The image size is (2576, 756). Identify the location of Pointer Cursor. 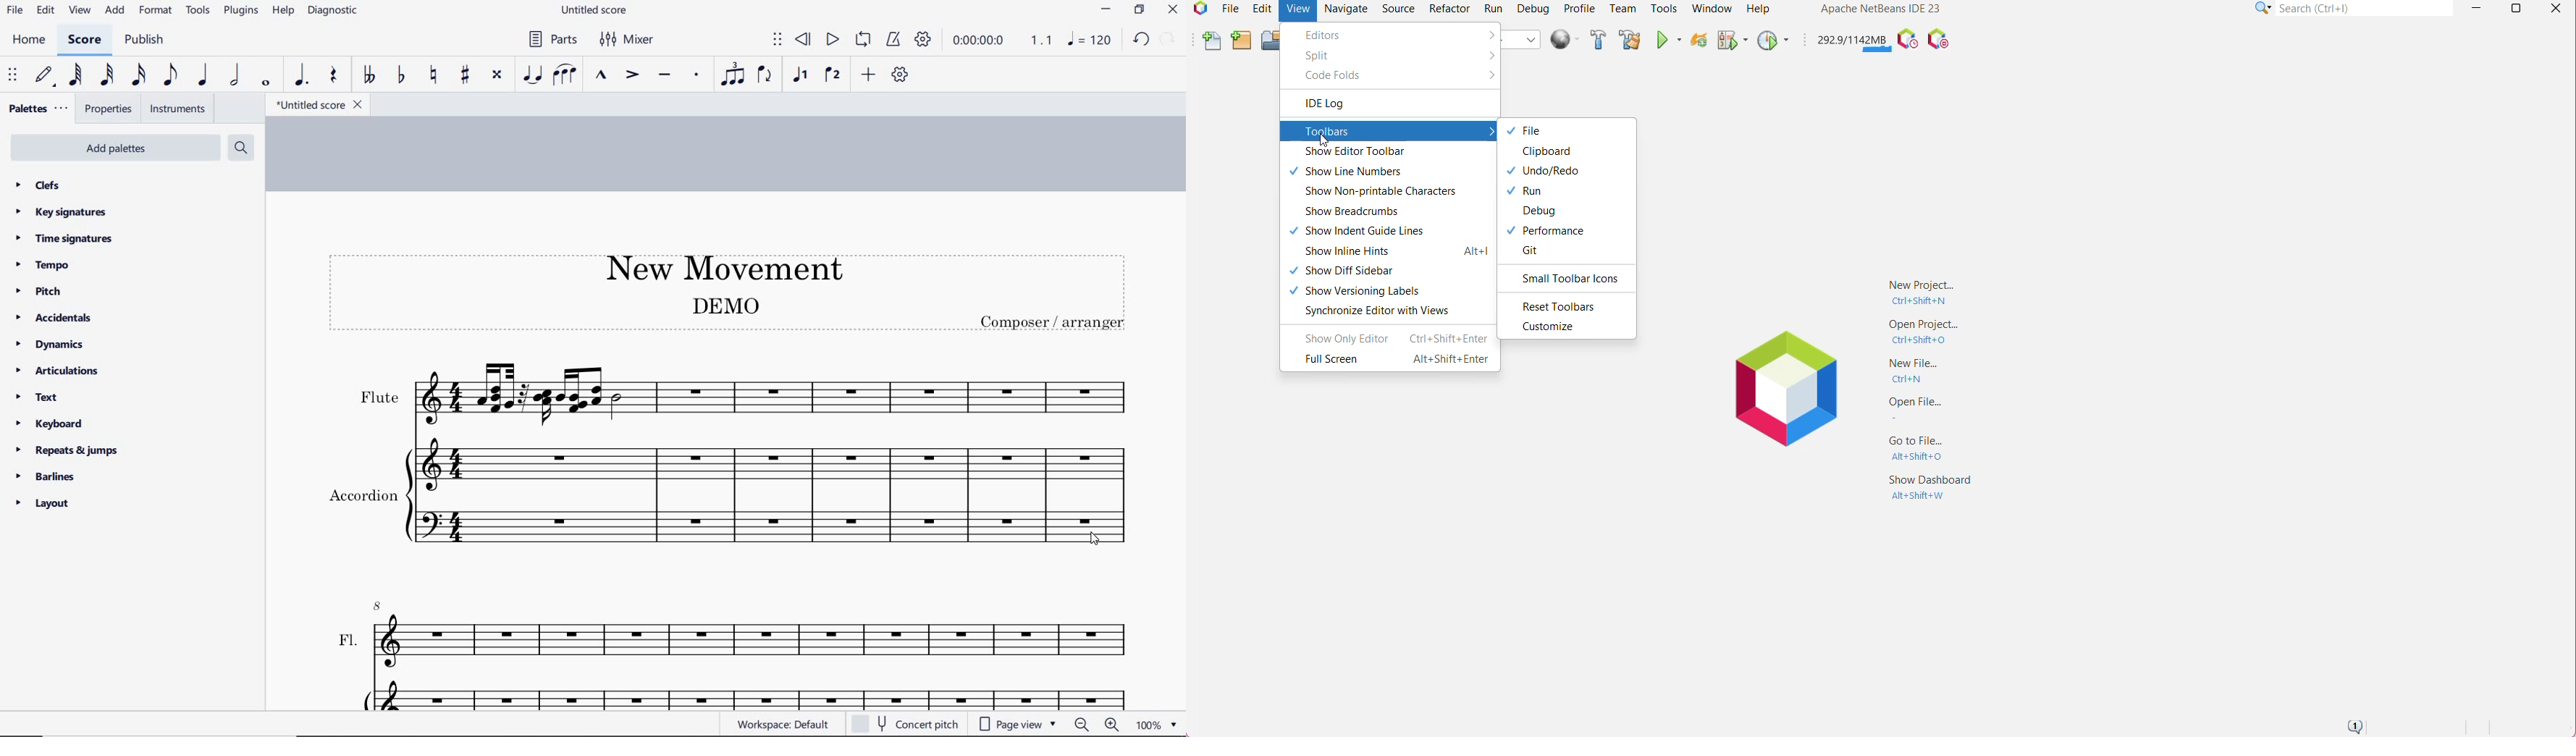
(1319, 140).